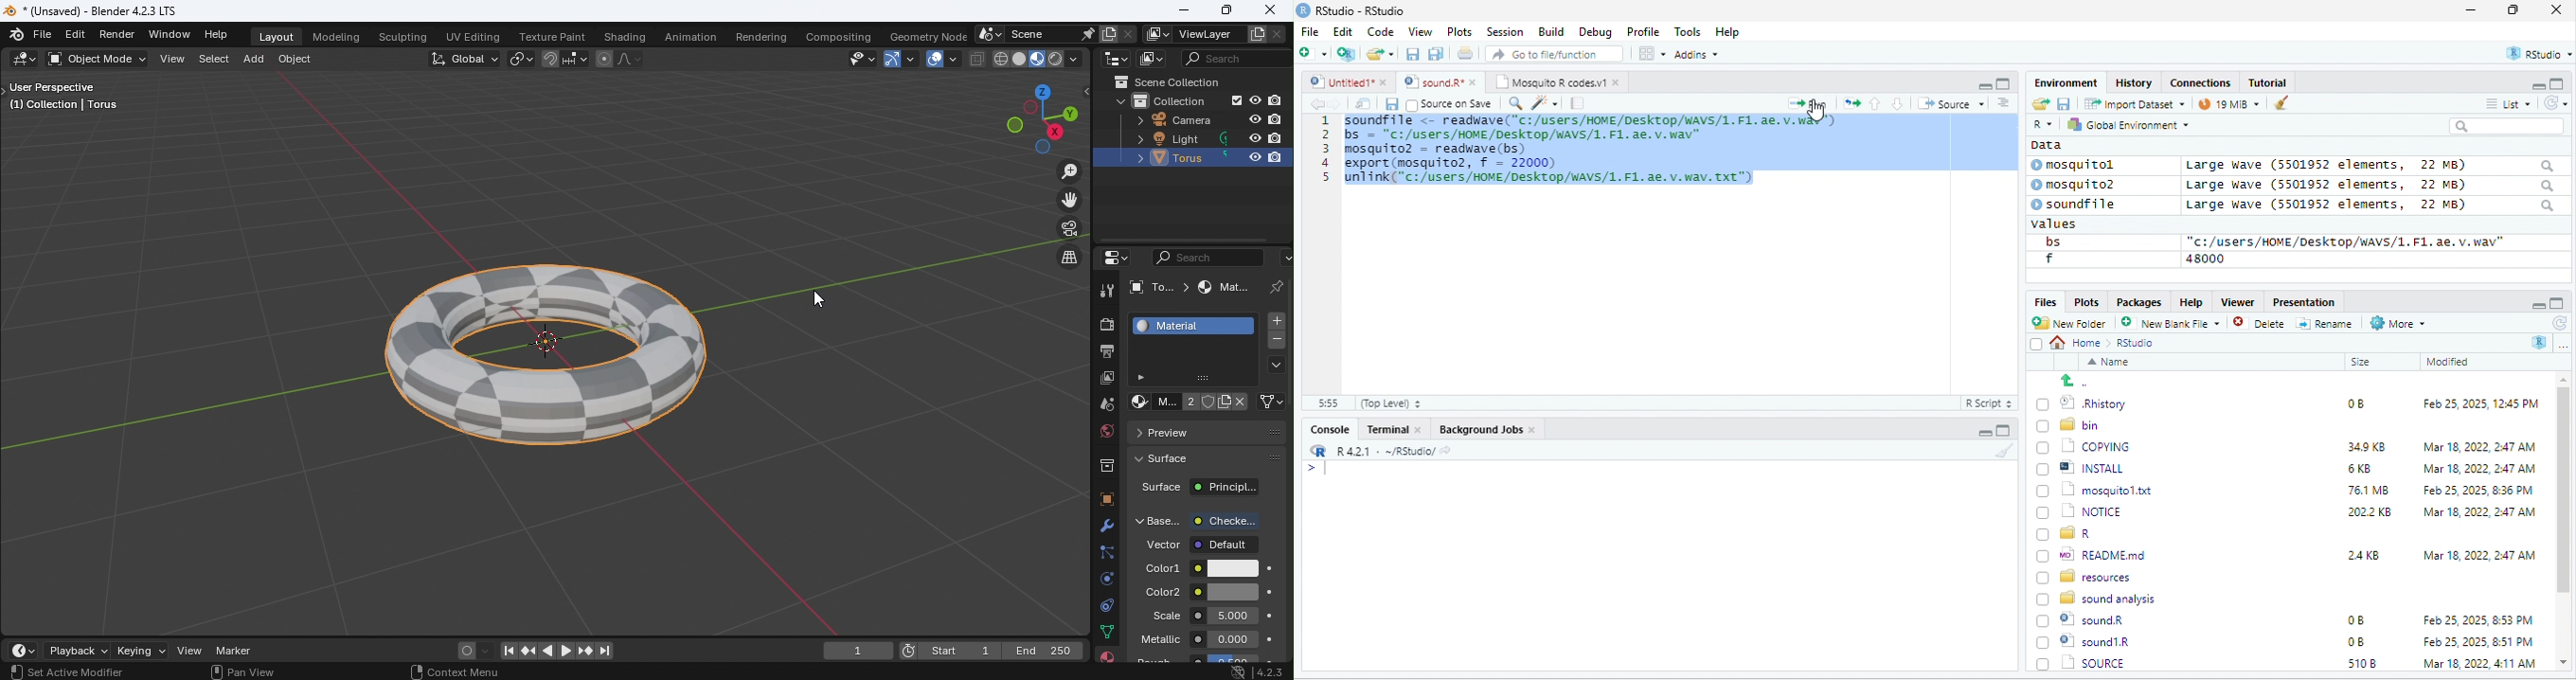  I want to click on Debug, so click(1595, 31).